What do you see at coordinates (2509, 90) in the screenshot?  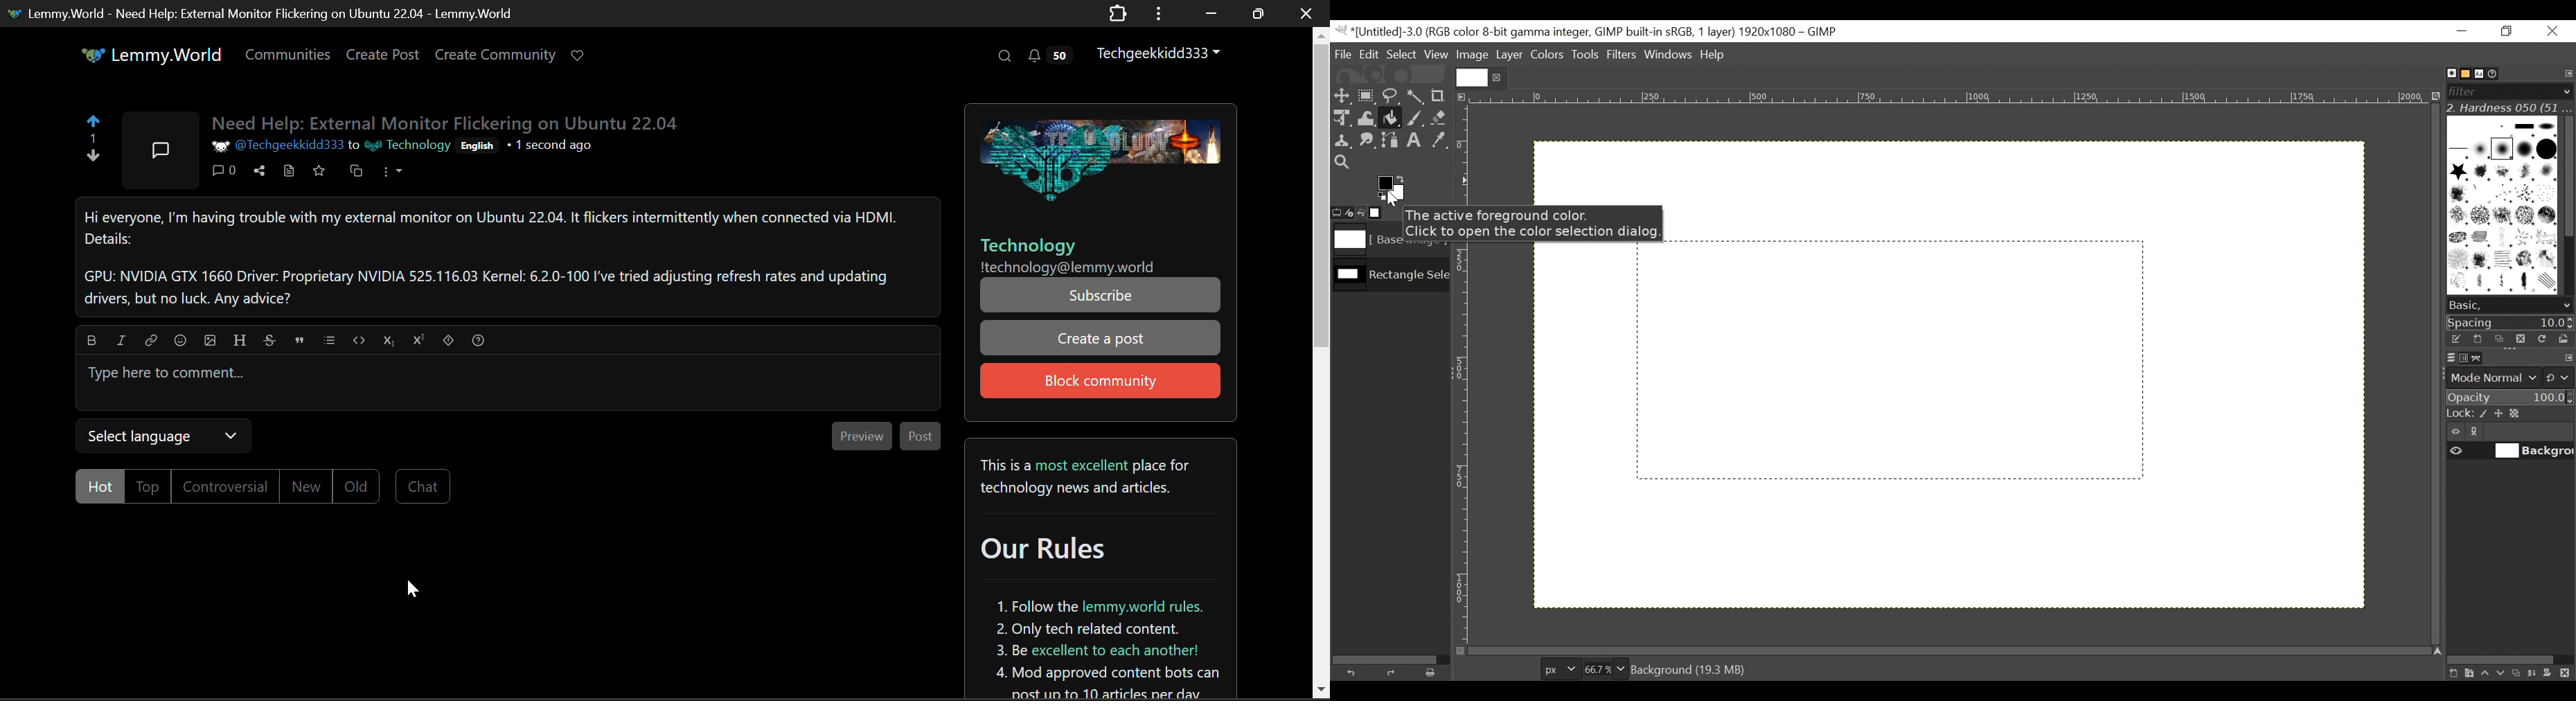 I see `Filter bar` at bounding box center [2509, 90].